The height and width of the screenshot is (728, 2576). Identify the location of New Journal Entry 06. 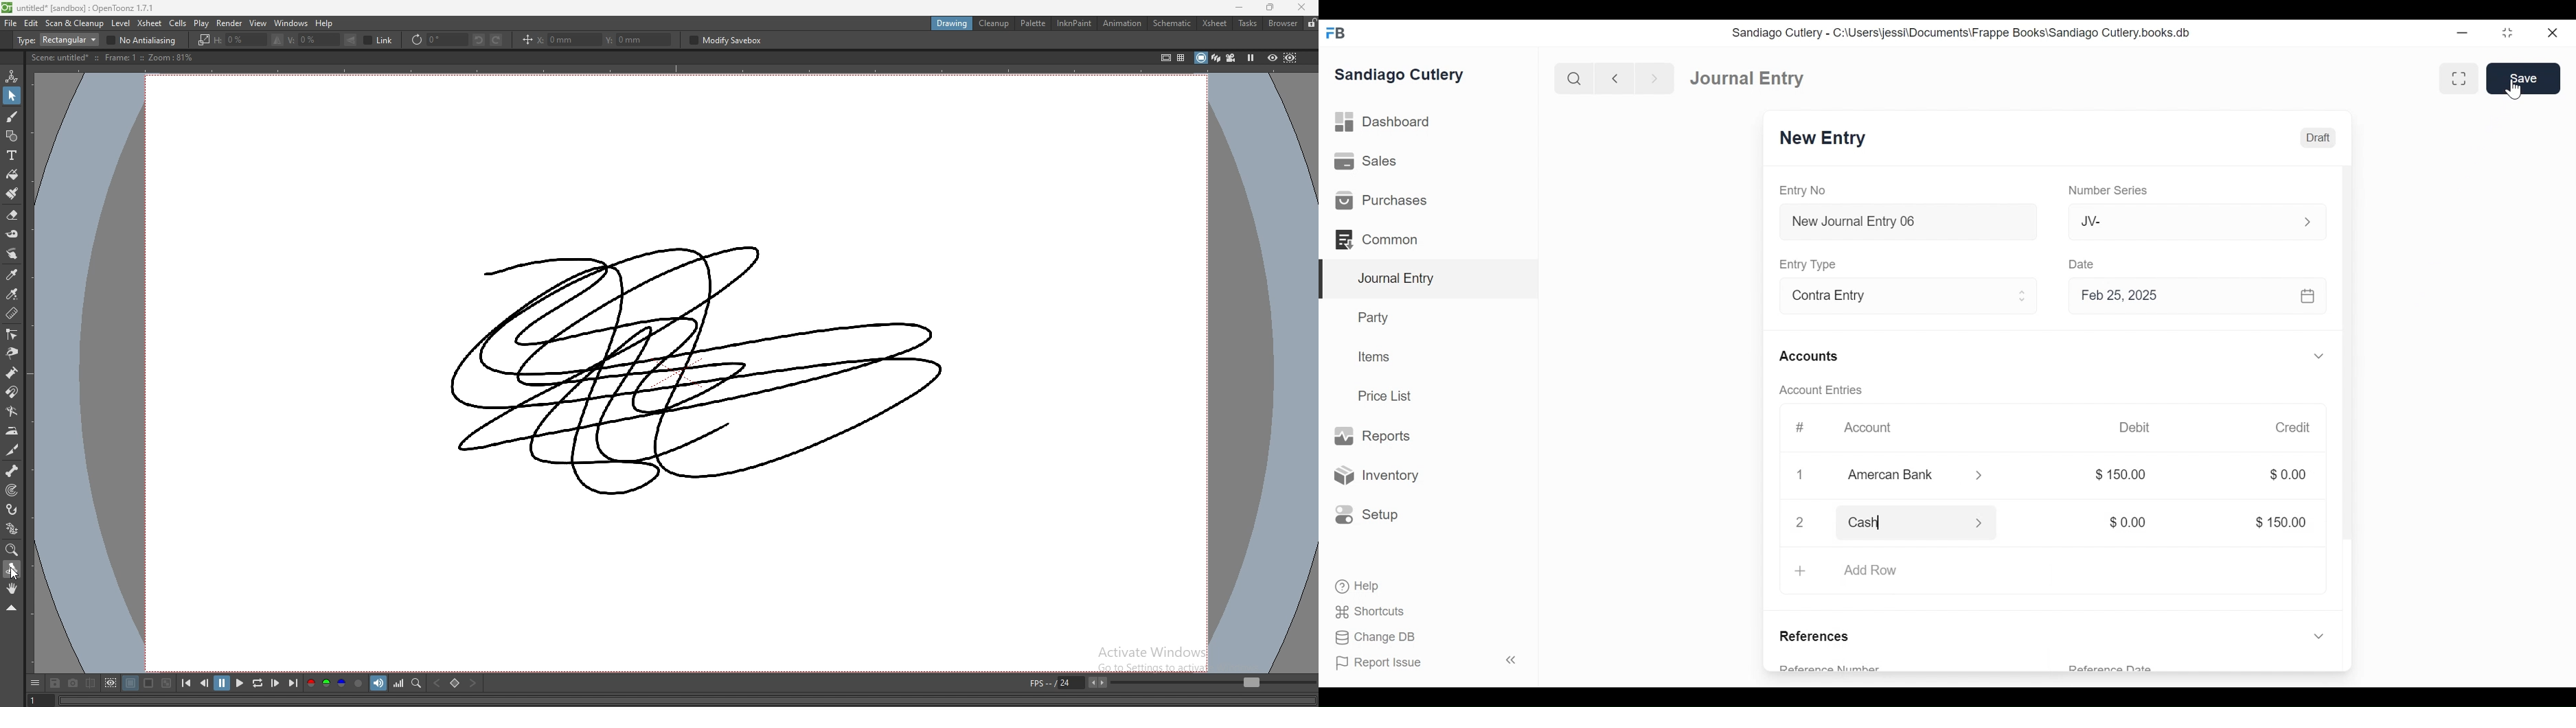
(1906, 223).